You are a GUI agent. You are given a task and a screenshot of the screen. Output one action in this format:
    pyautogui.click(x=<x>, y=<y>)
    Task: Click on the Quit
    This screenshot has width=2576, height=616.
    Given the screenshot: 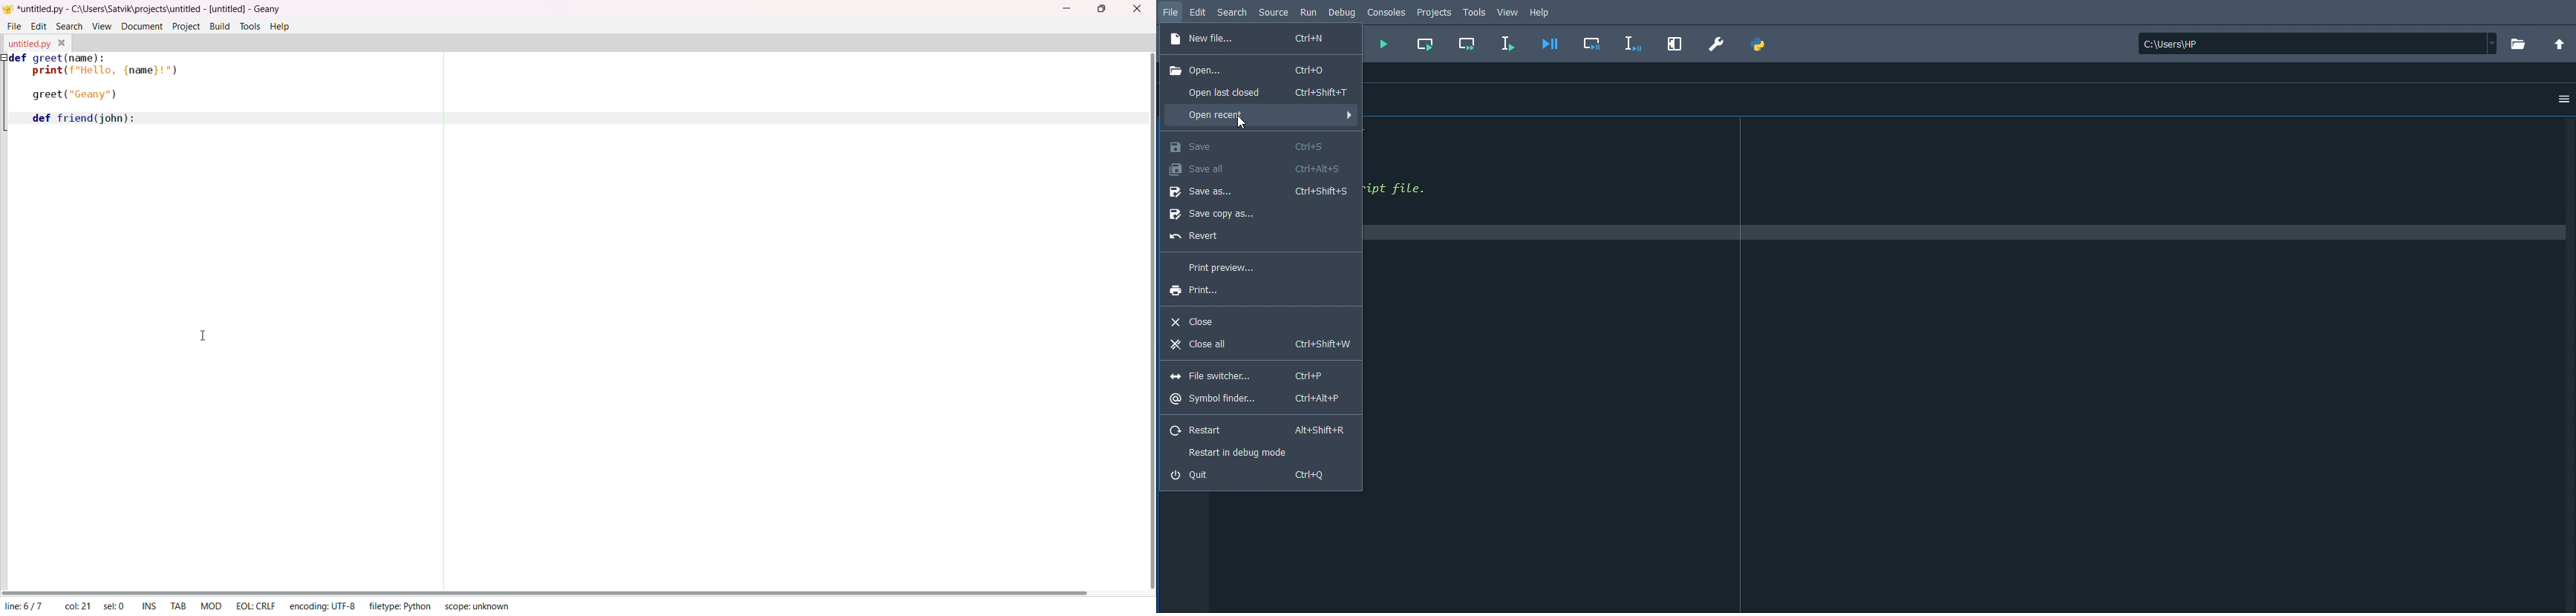 What is the action you would take?
    pyautogui.click(x=1253, y=475)
    